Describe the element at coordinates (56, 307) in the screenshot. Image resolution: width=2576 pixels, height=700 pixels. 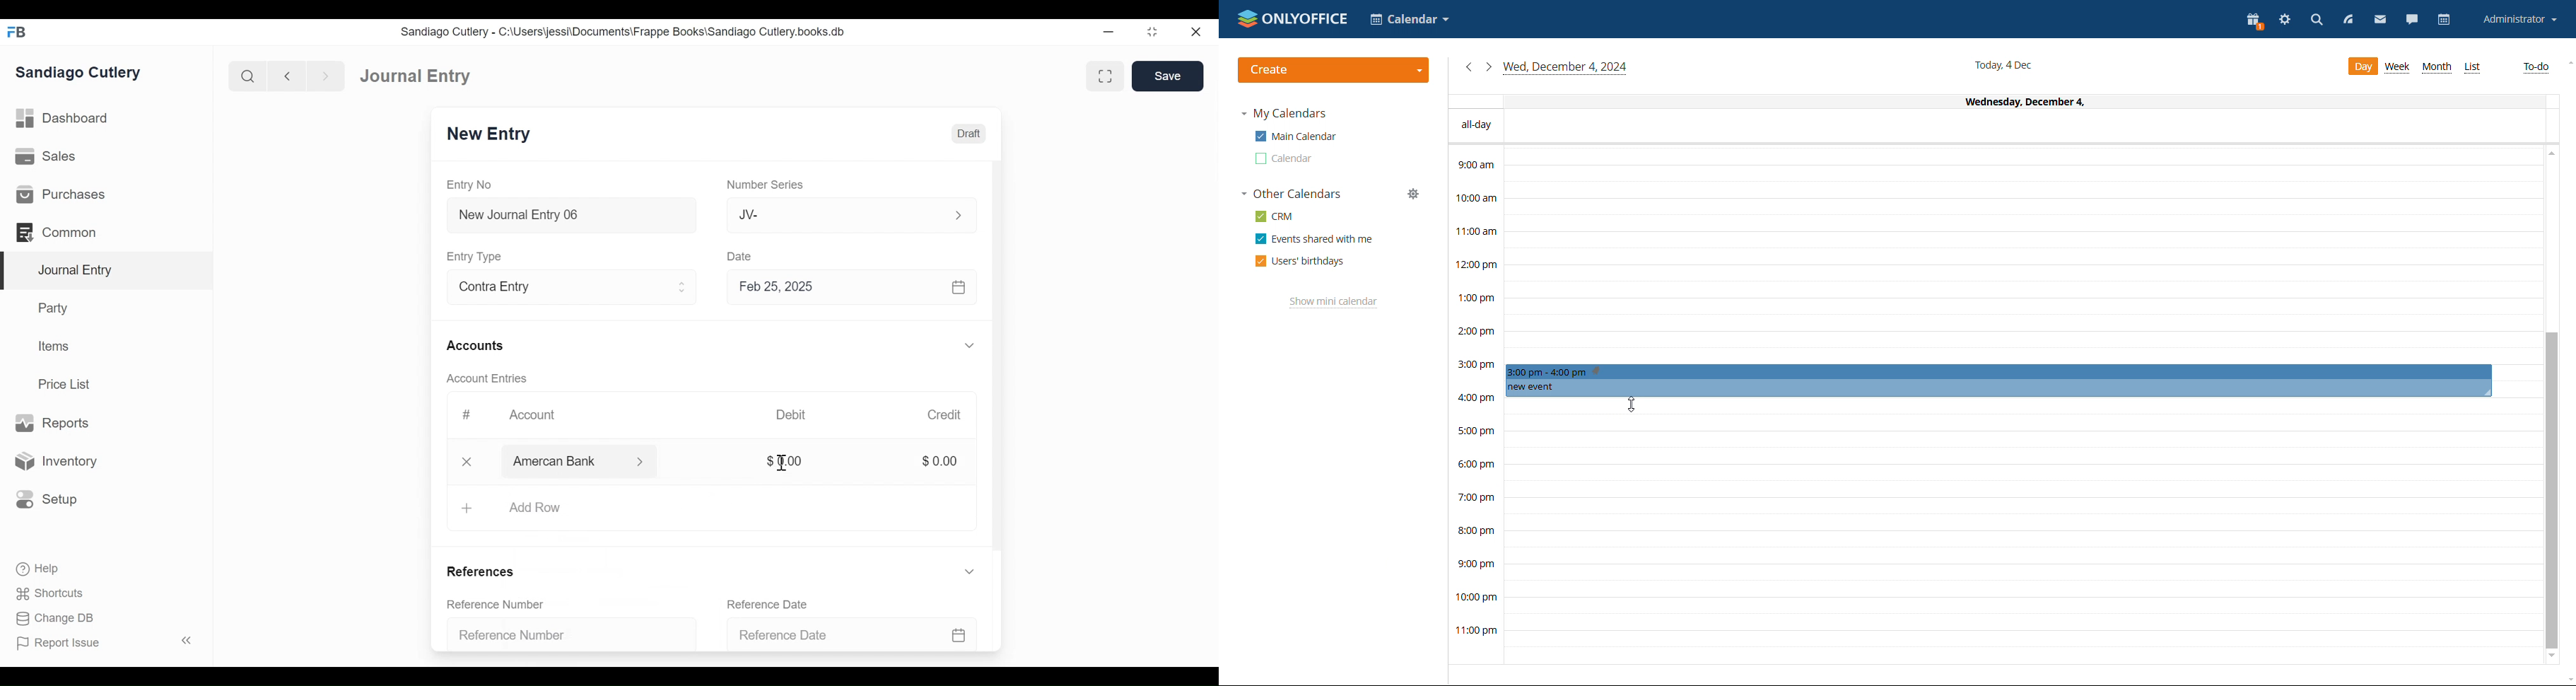
I see `Party` at that location.